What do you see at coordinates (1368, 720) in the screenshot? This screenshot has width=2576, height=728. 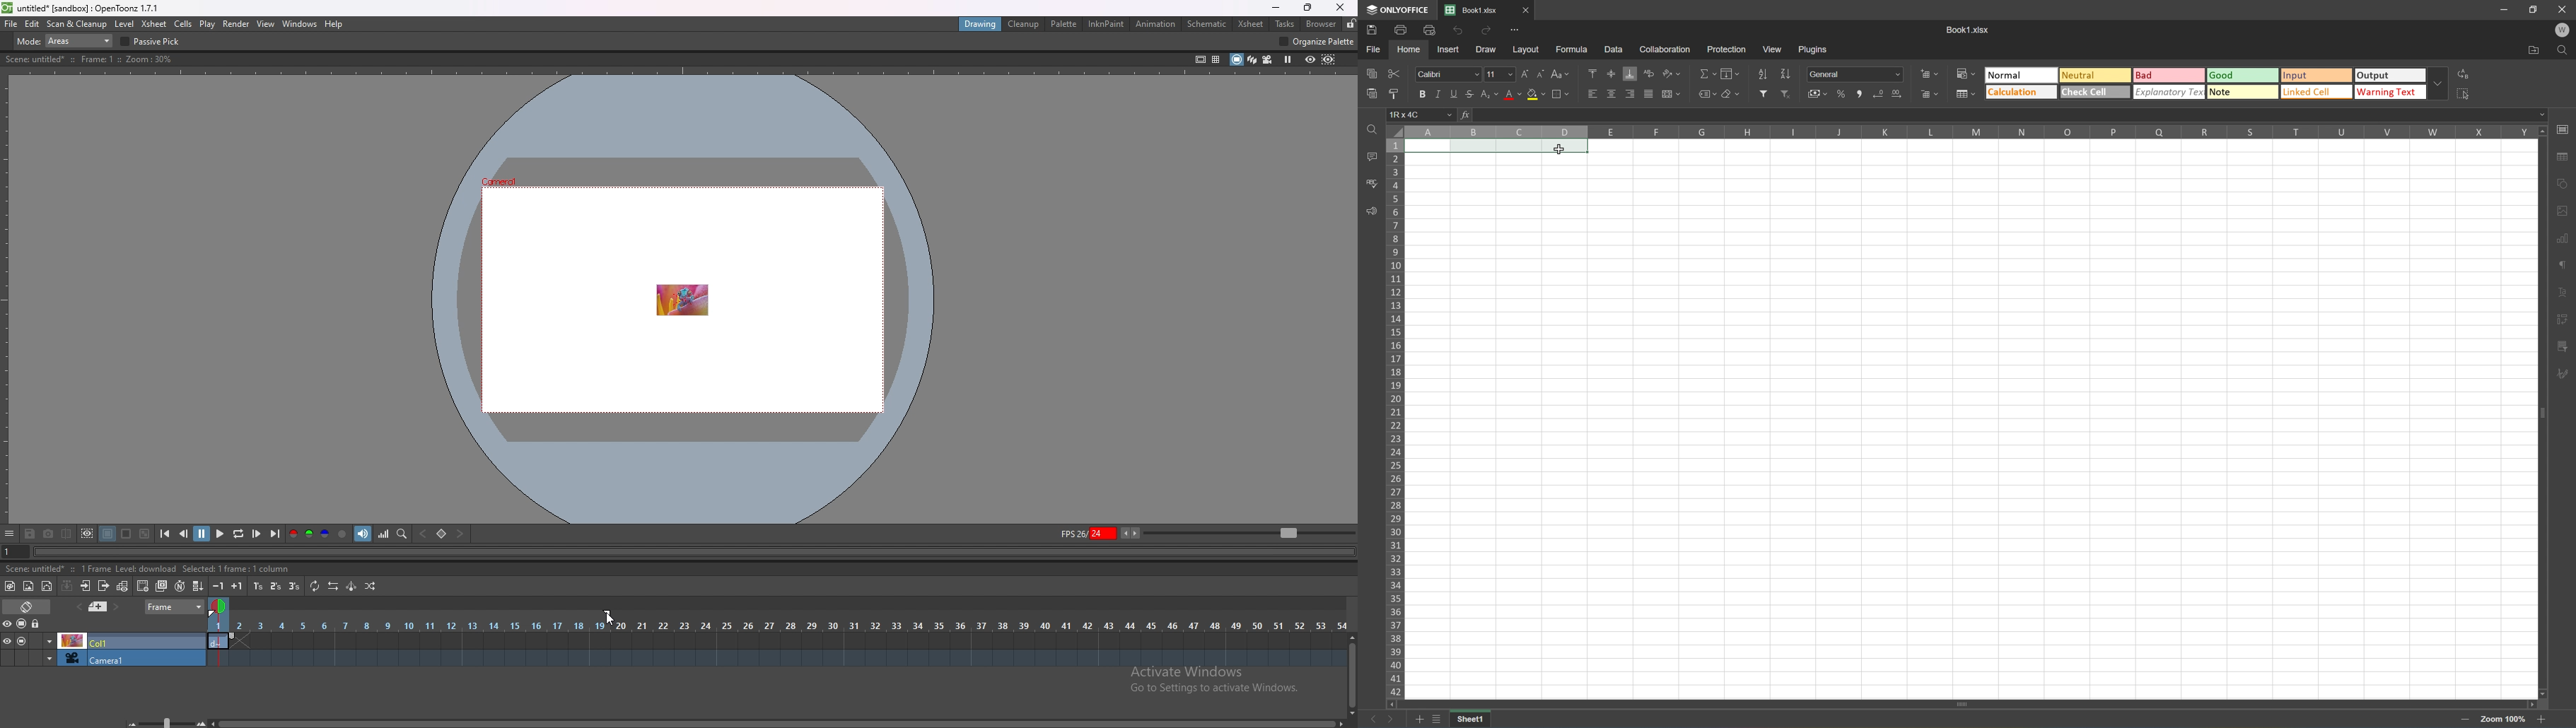 I see `Previous` at bounding box center [1368, 720].